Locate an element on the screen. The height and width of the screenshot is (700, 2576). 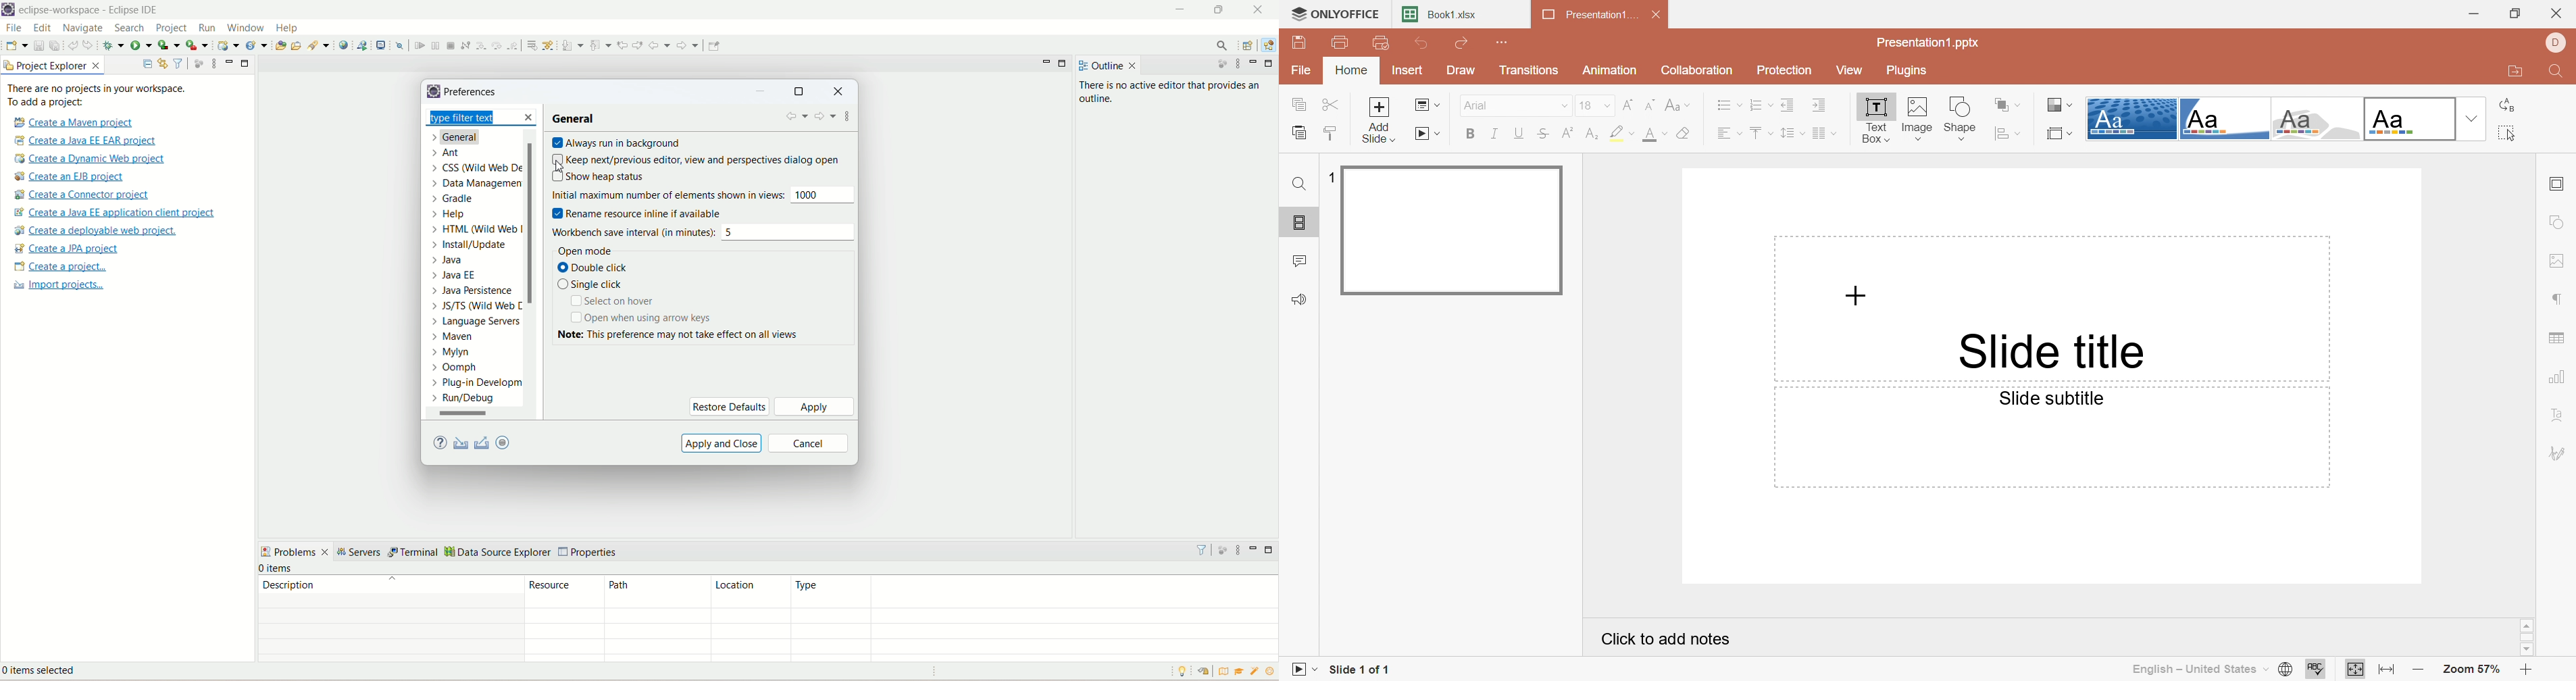
Chart settings is located at coordinates (2559, 378).